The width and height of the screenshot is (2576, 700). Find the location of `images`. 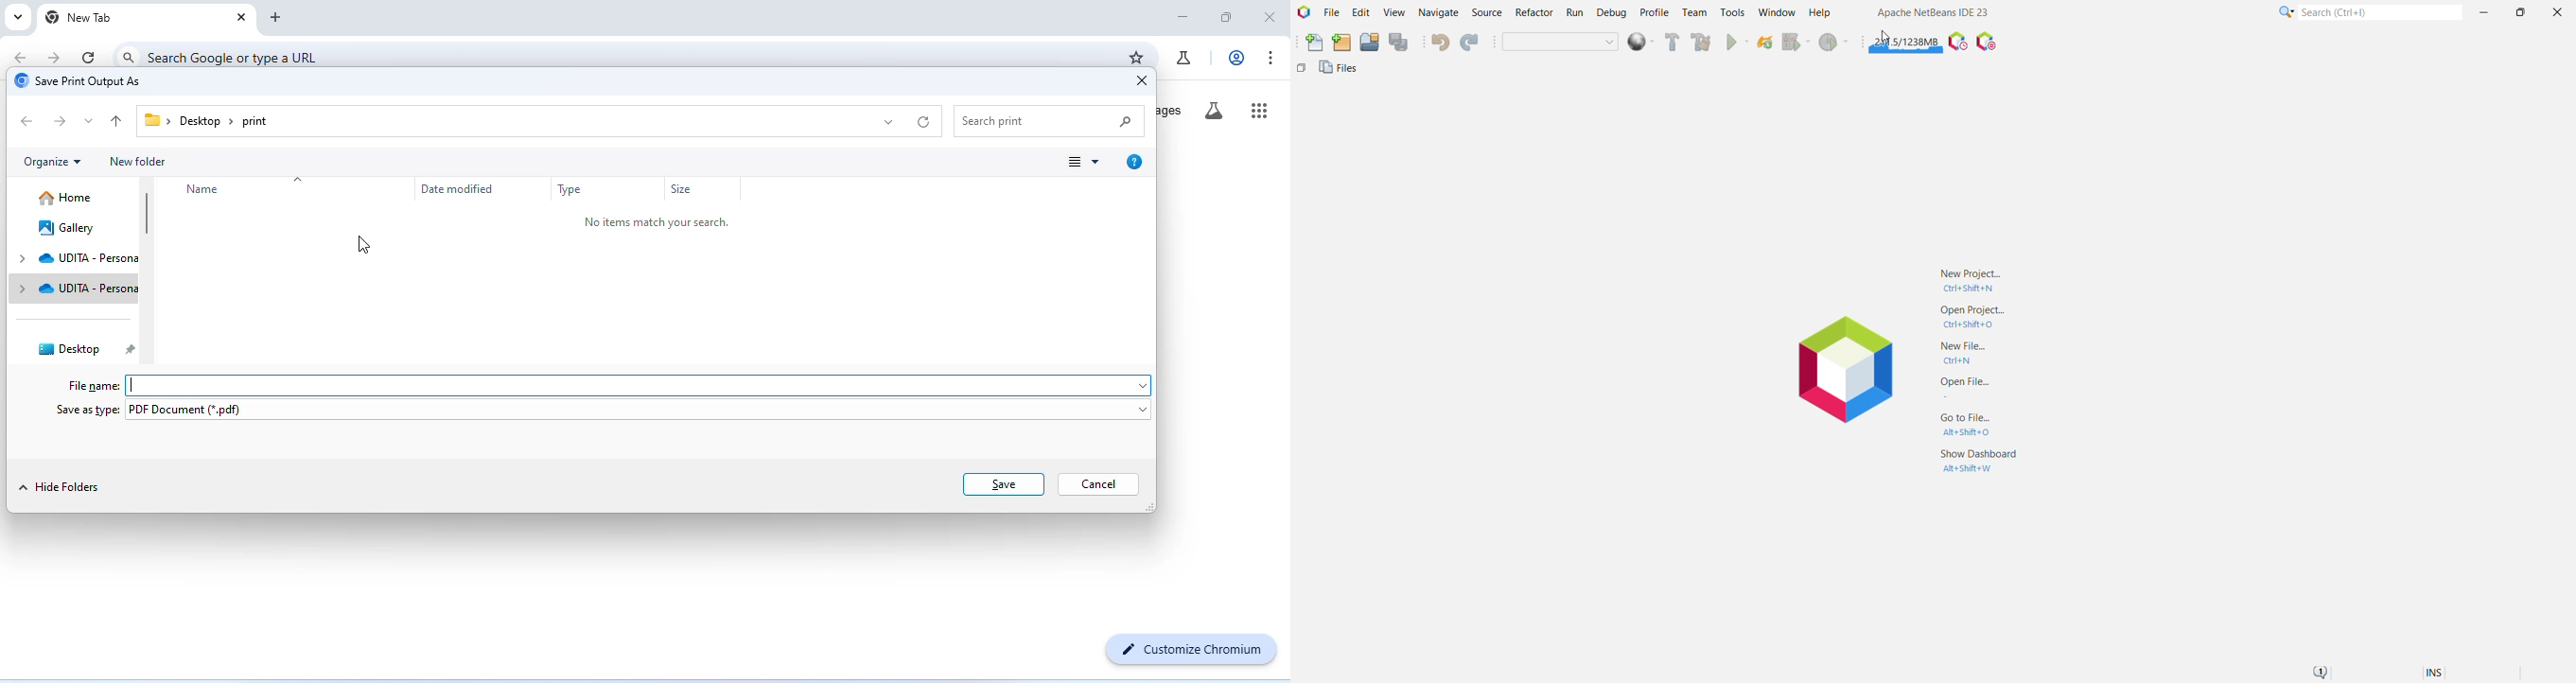

images is located at coordinates (1173, 111).